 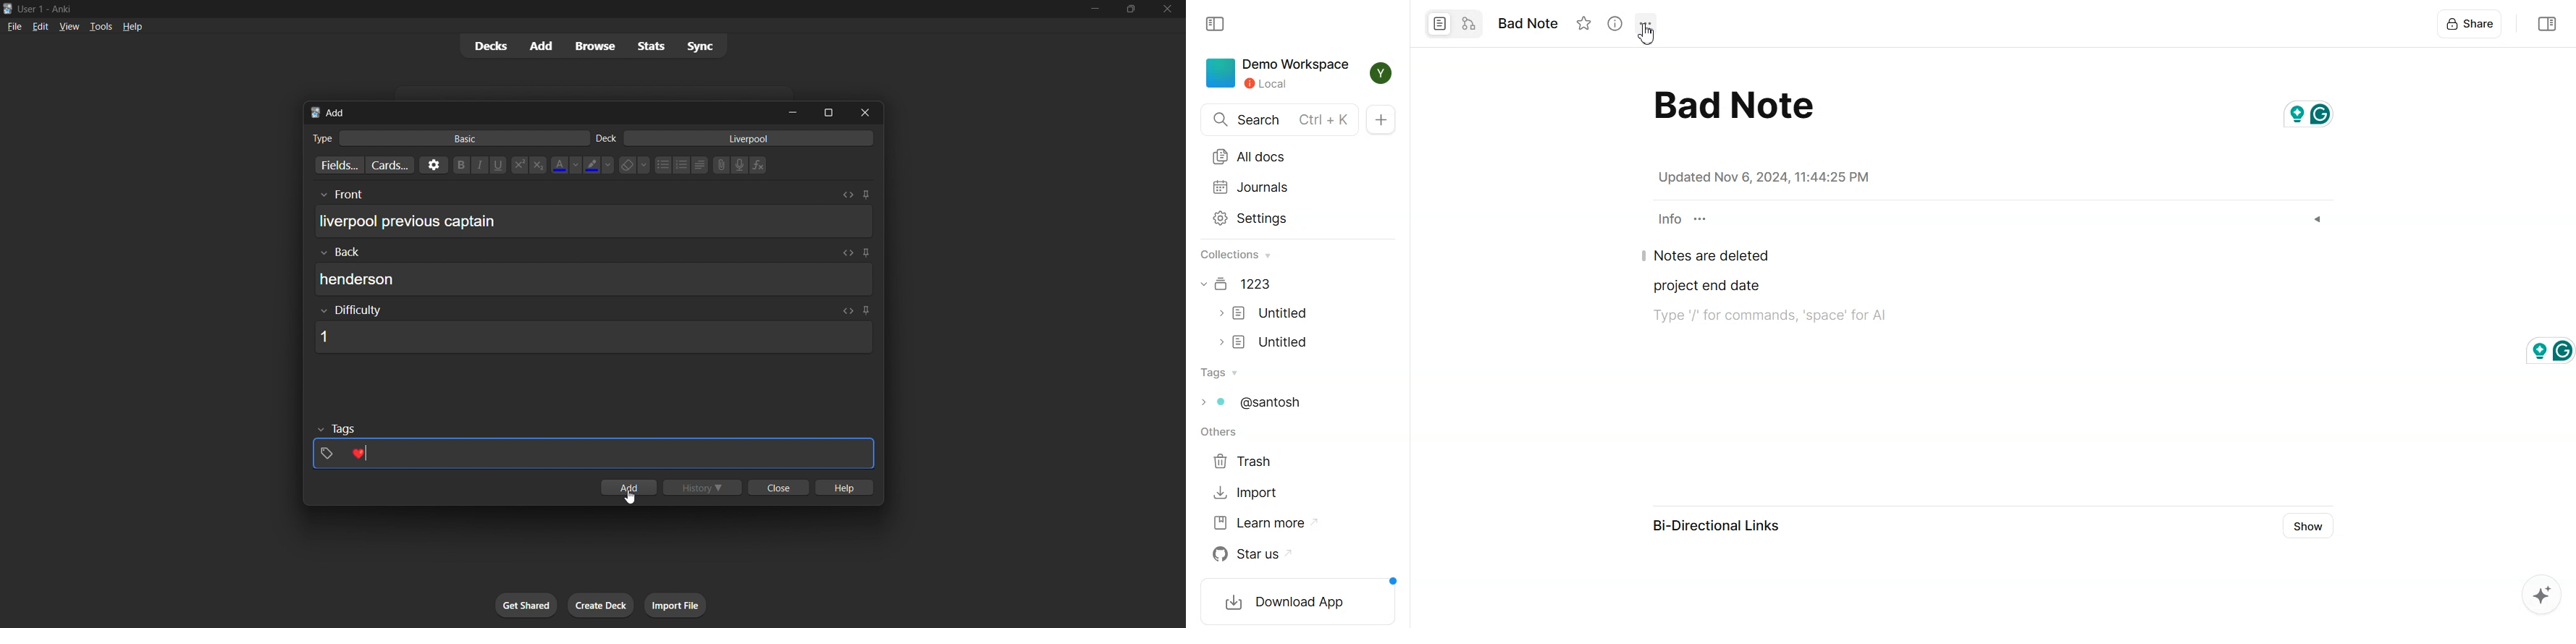 What do you see at coordinates (1238, 284) in the screenshot?
I see `Document` at bounding box center [1238, 284].